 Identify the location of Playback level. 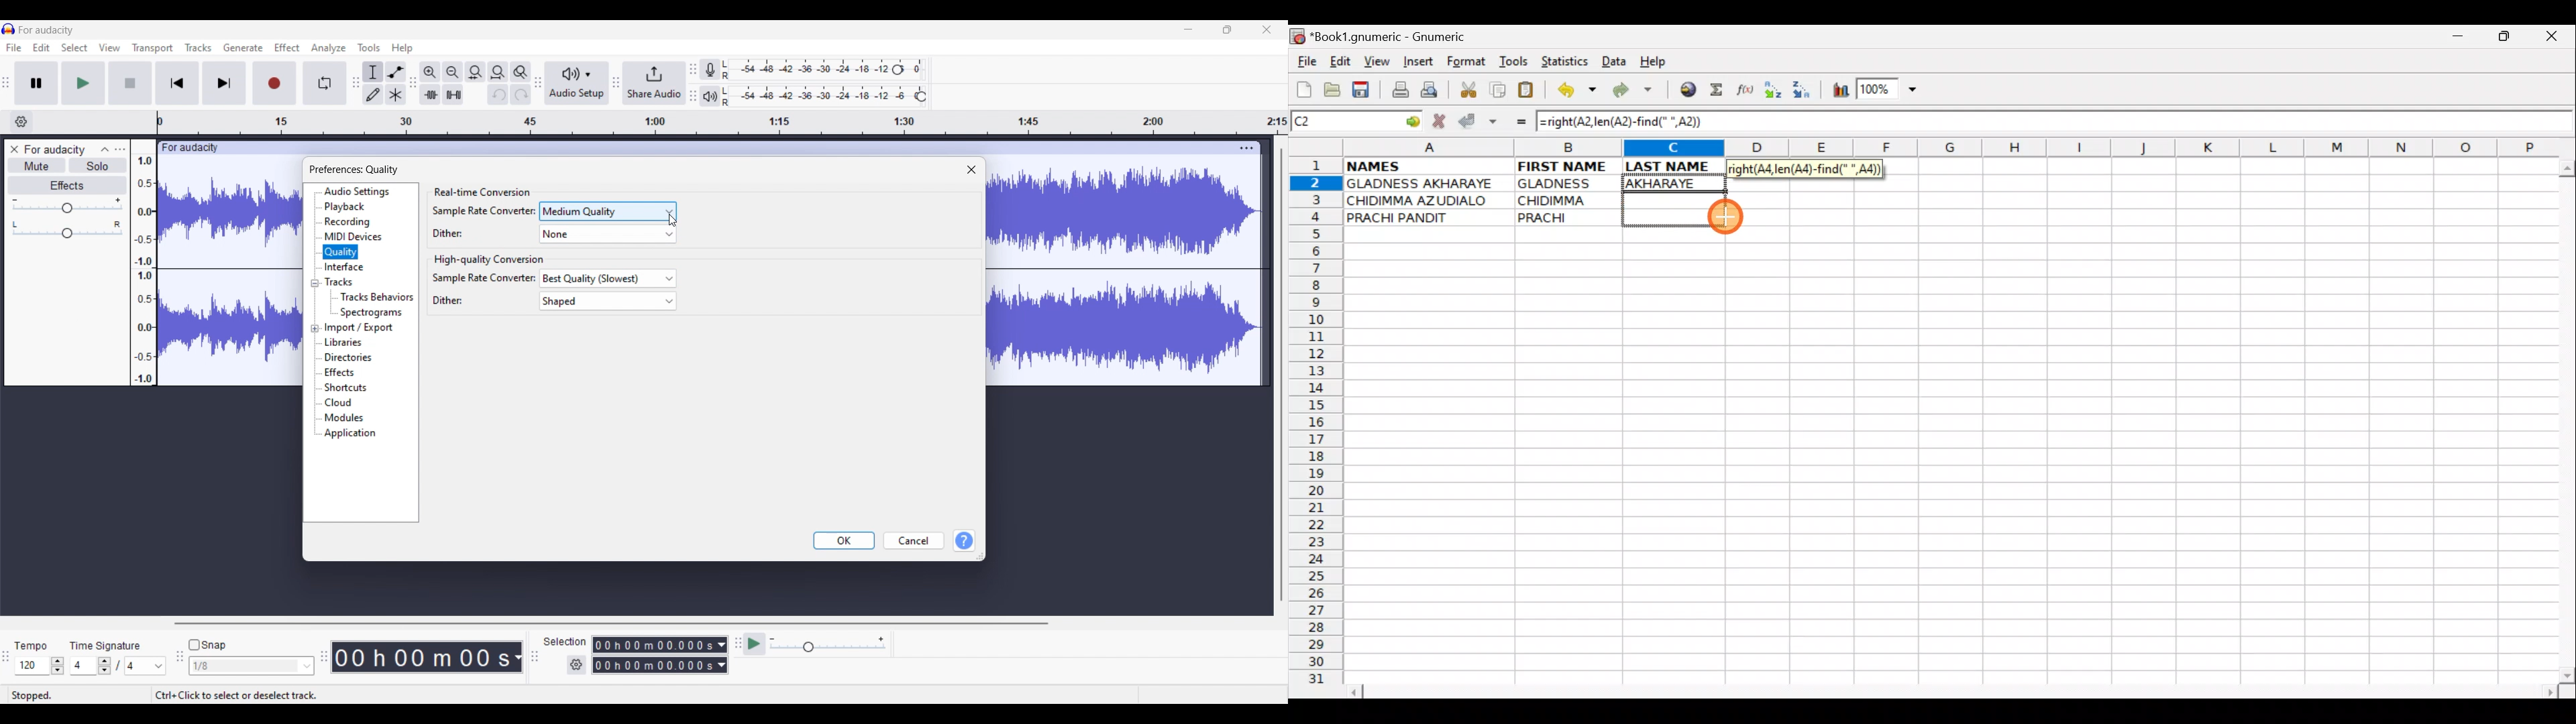
(816, 97).